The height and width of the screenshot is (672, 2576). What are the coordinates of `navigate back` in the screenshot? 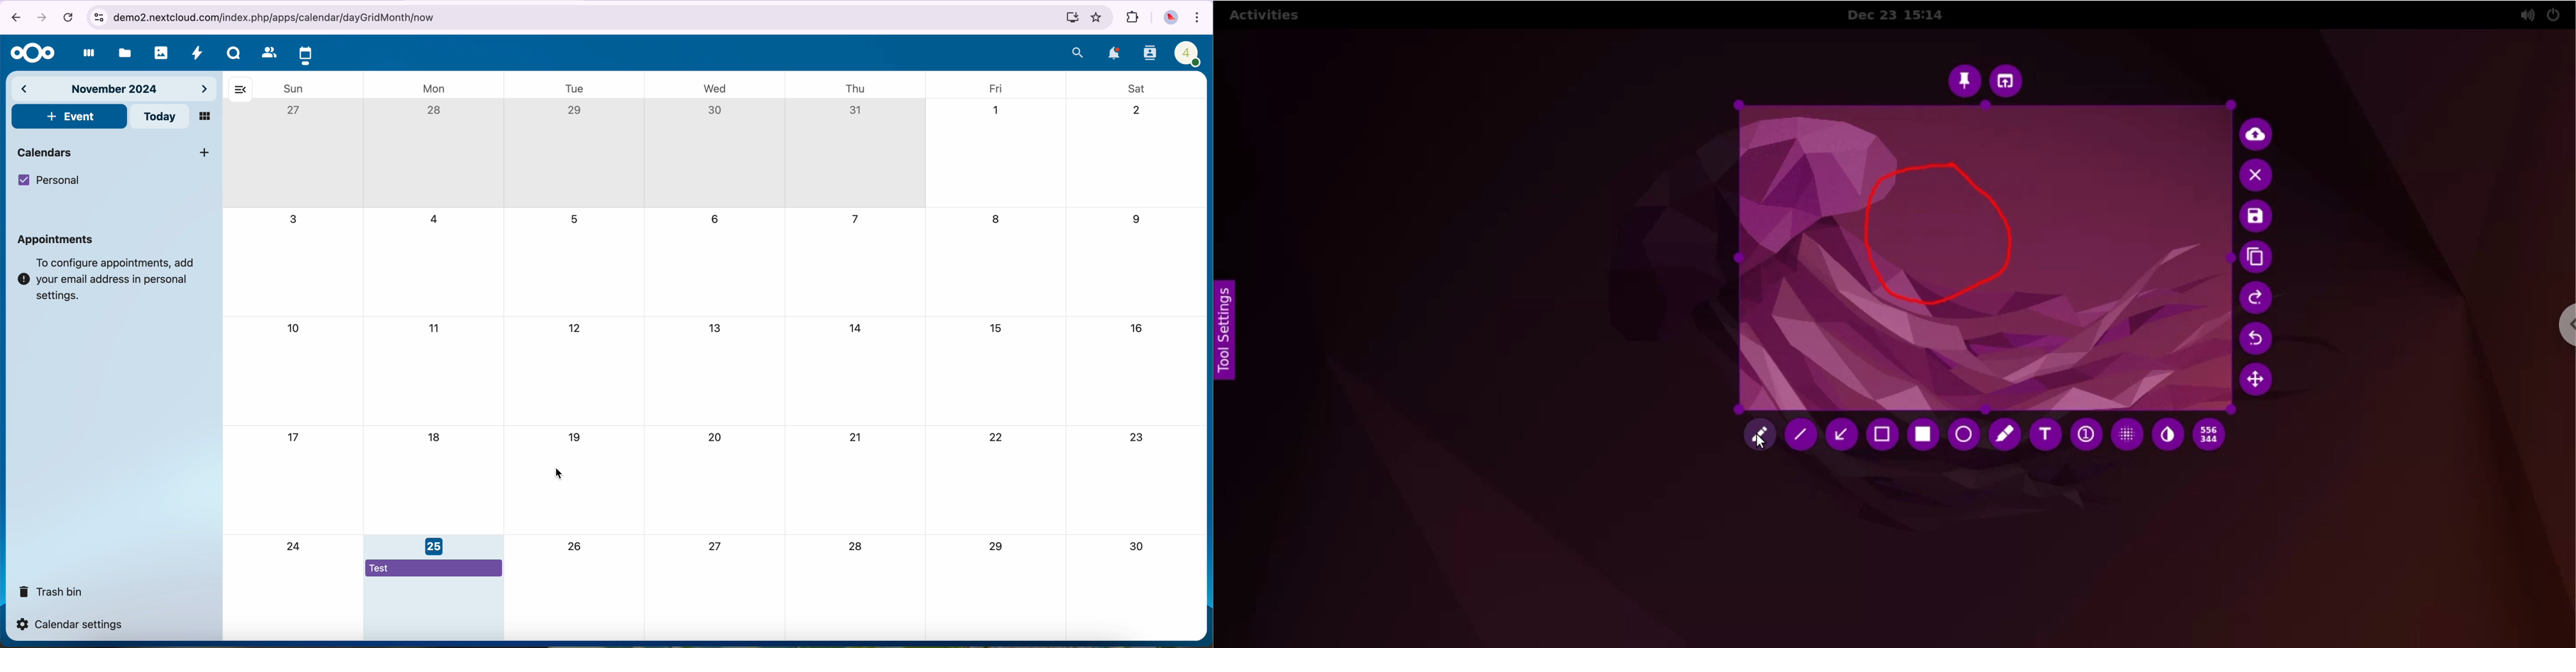 It's located at (16, 17).